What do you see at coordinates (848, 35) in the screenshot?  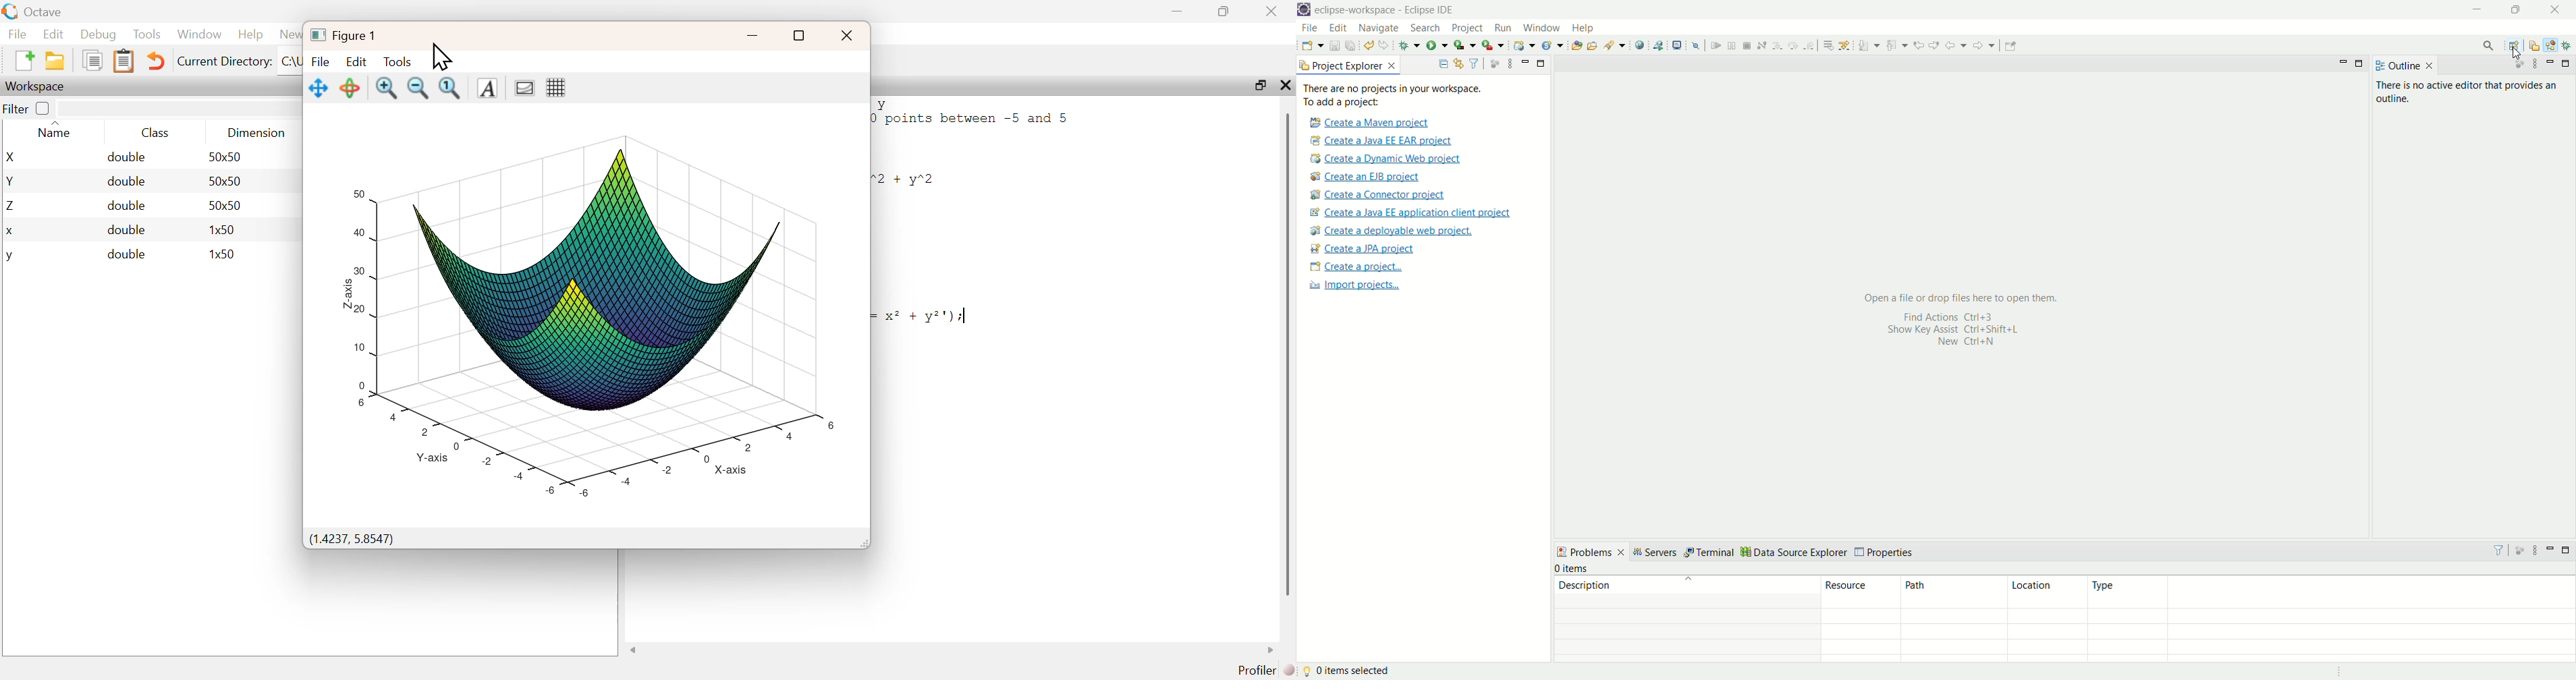 I see `close` at bounding box center [848, 35].